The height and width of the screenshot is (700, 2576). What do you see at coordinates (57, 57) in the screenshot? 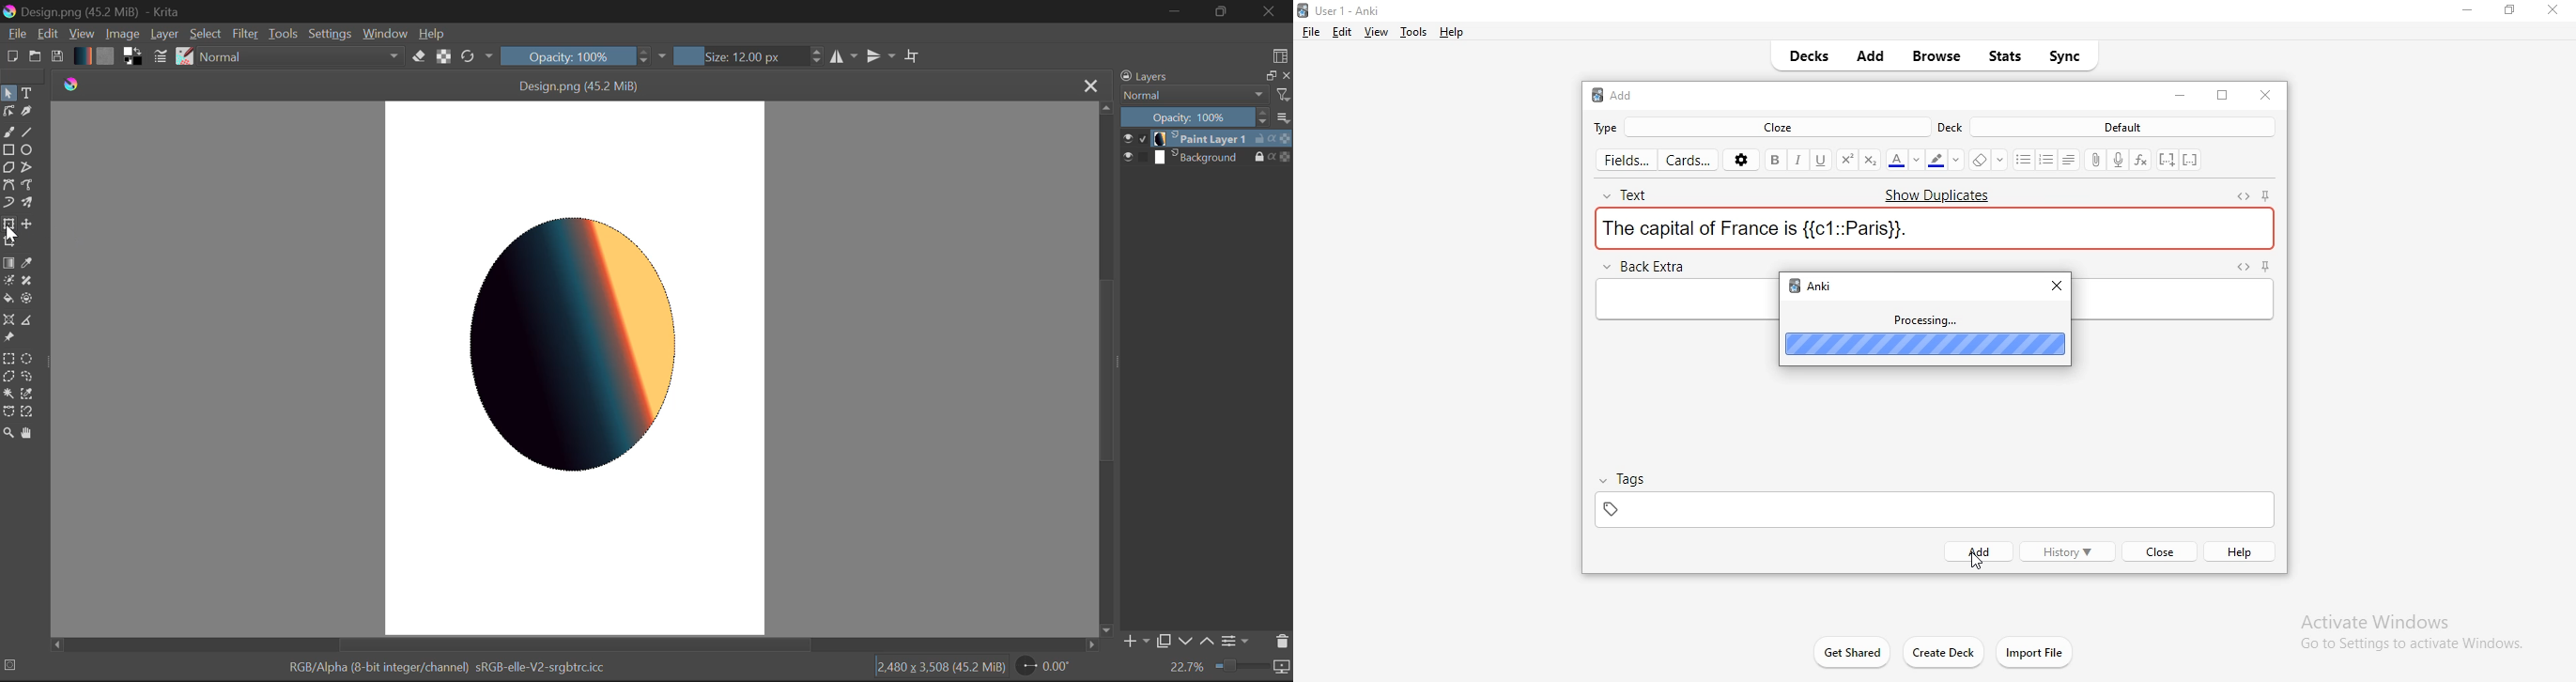
I see `Save` at bounding box center [57, 57].